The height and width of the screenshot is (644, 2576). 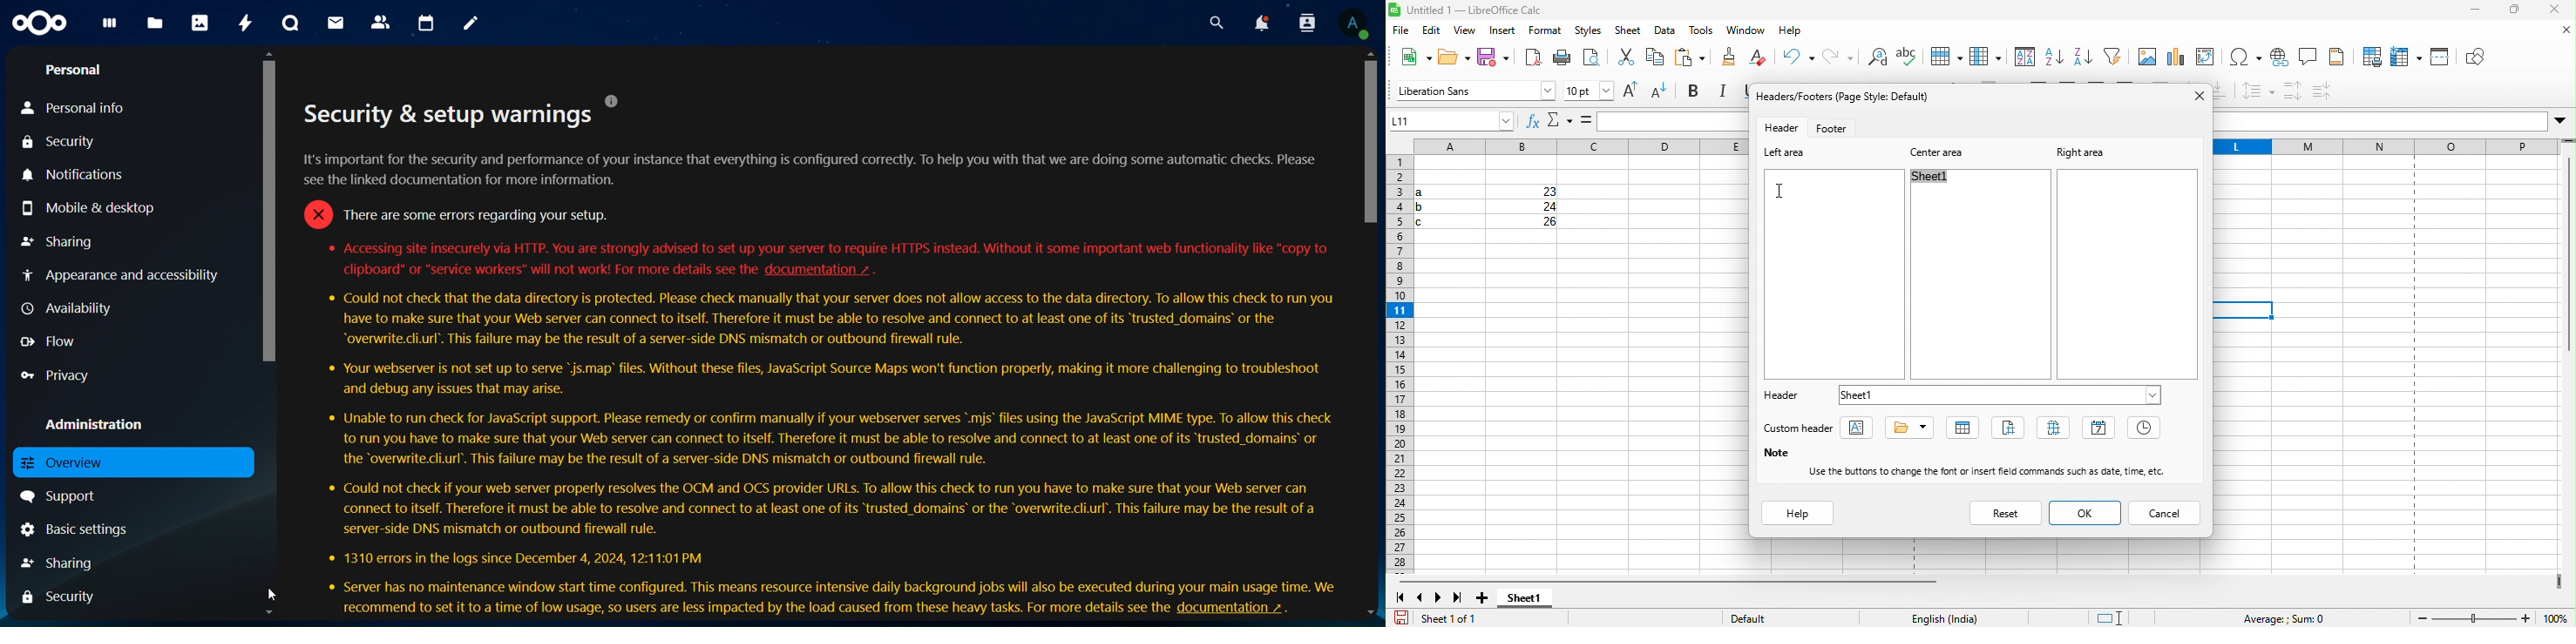 What do you see at coordinates (1474, 91) in the screenshot?
I see `font name` at bounding box center [1474, 91].